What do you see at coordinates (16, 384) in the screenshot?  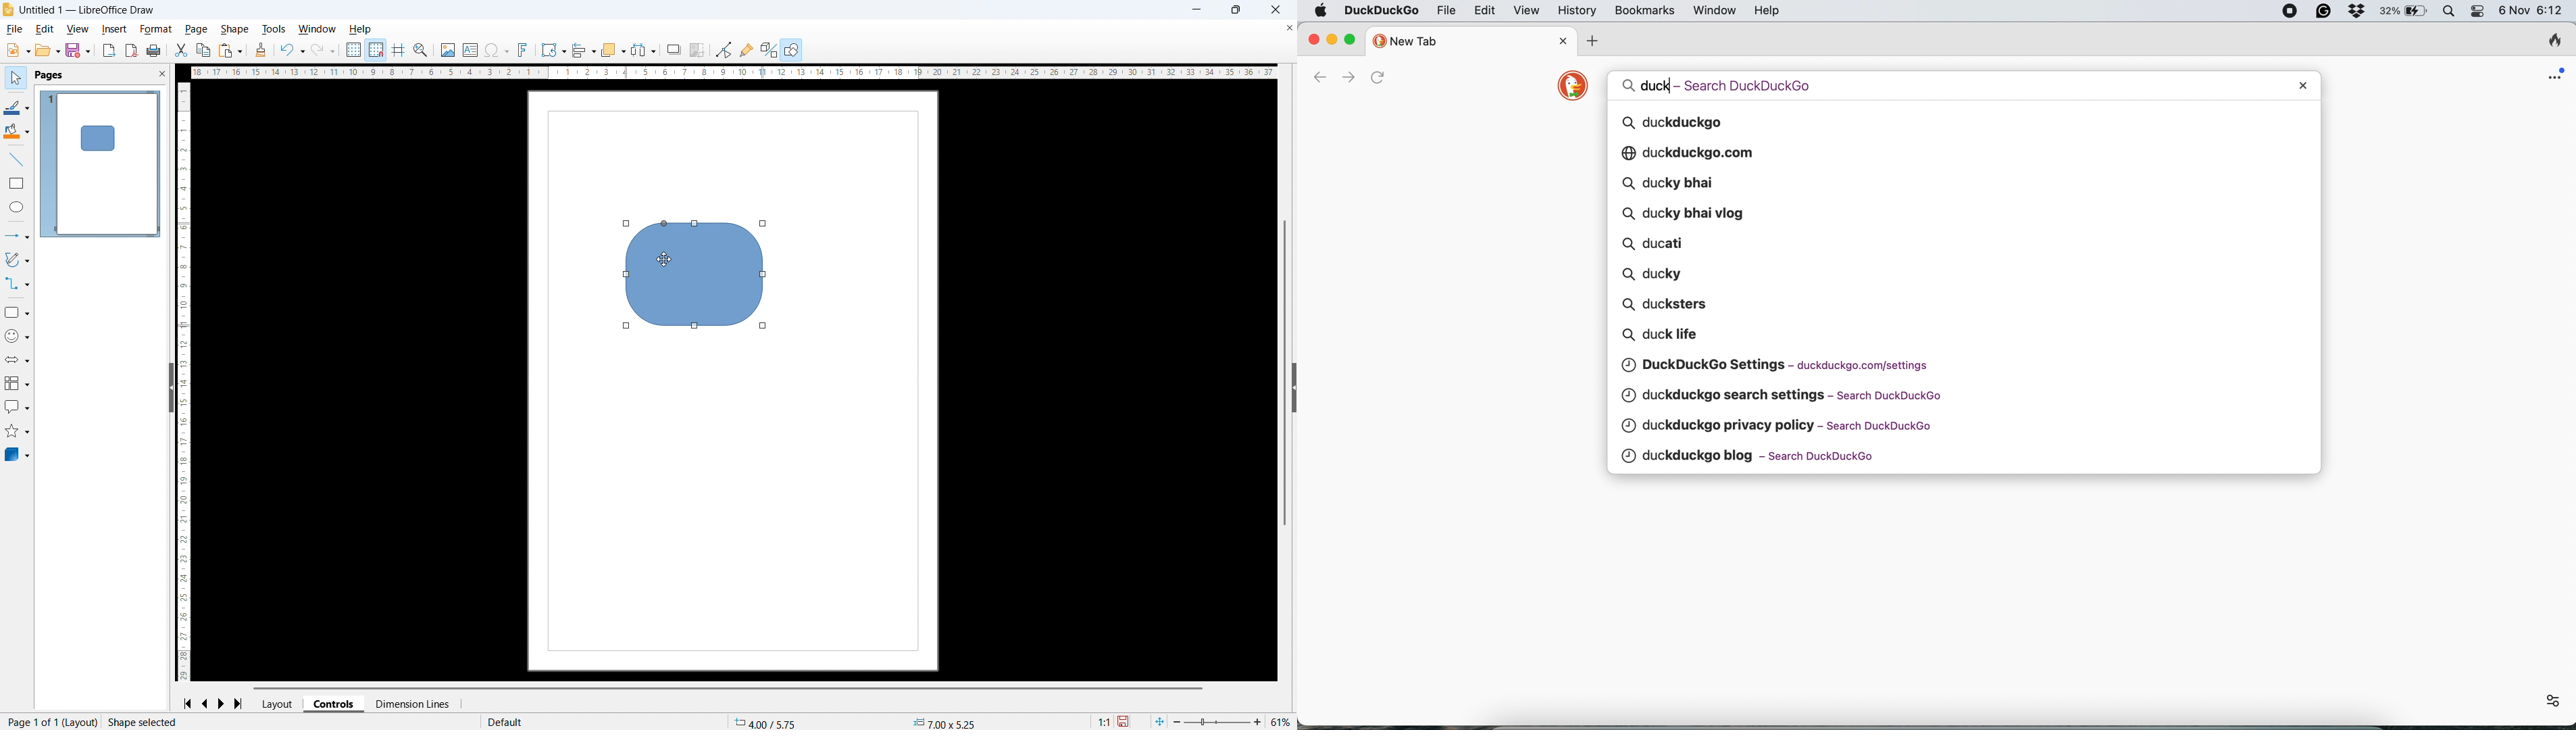 I see `Flow chart ` at bounding box center [16, 384].